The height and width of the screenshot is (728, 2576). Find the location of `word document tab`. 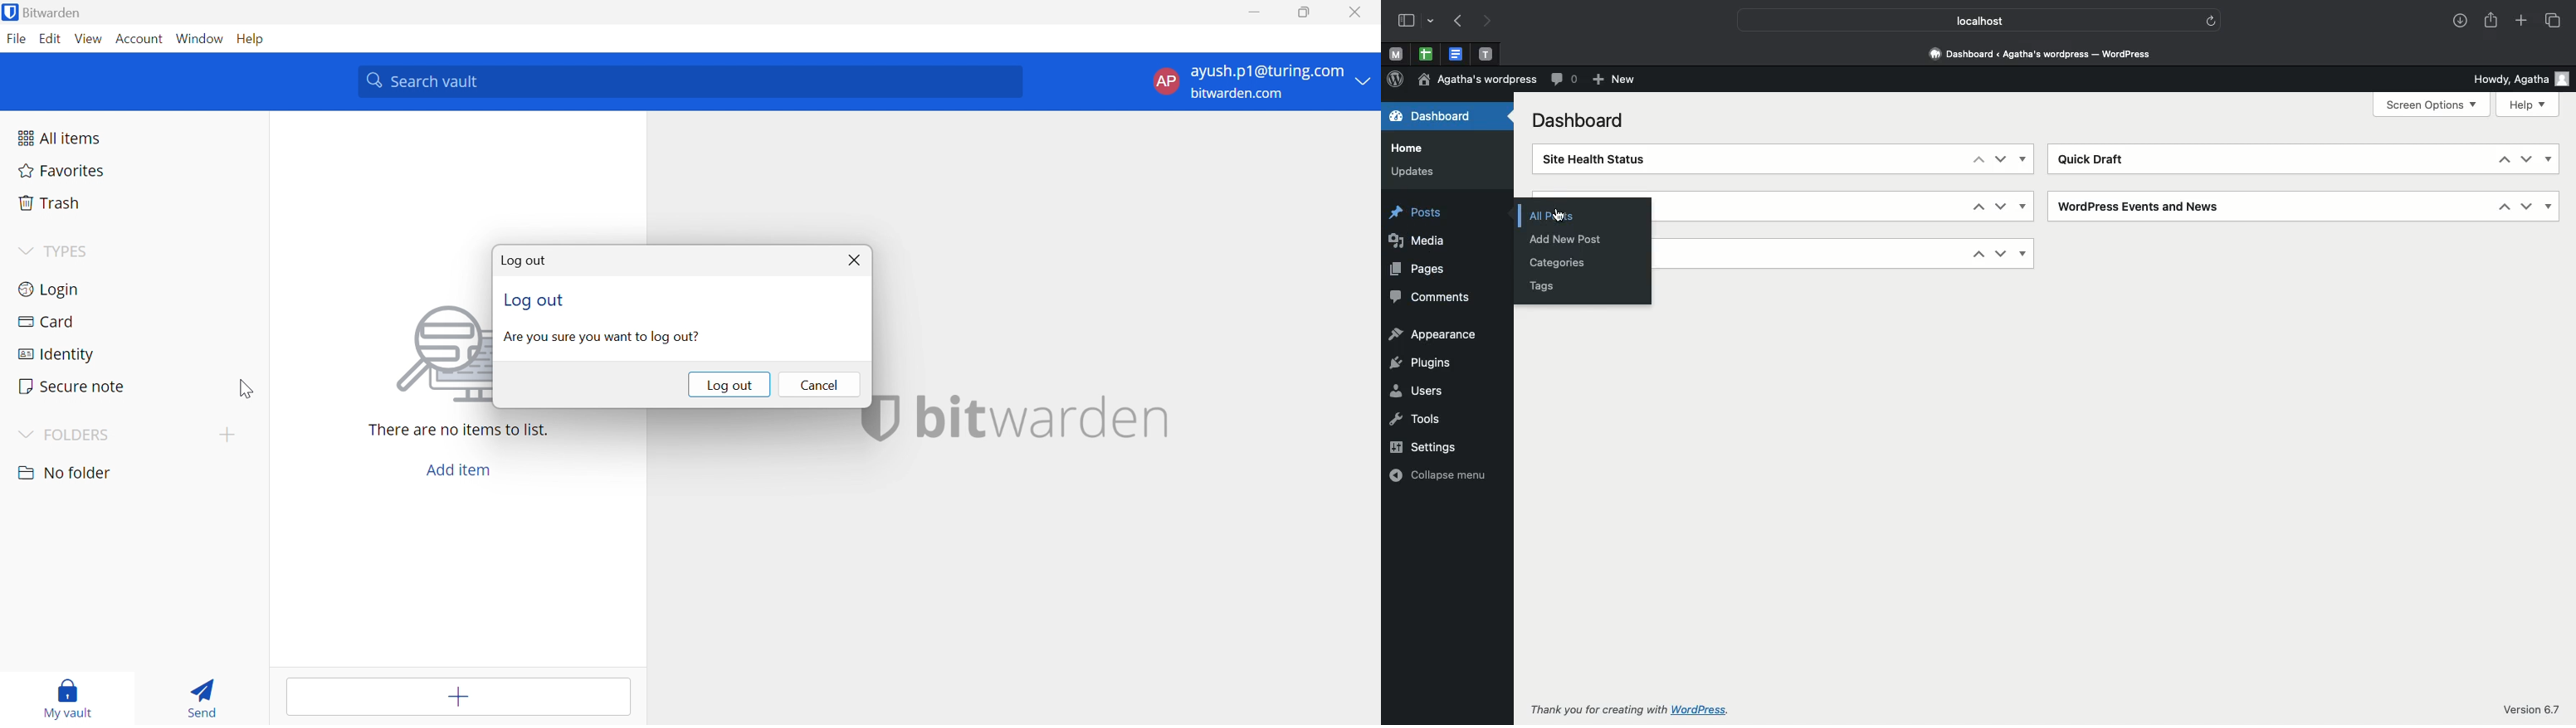

word document tab is located at coordinates (1453, 53).